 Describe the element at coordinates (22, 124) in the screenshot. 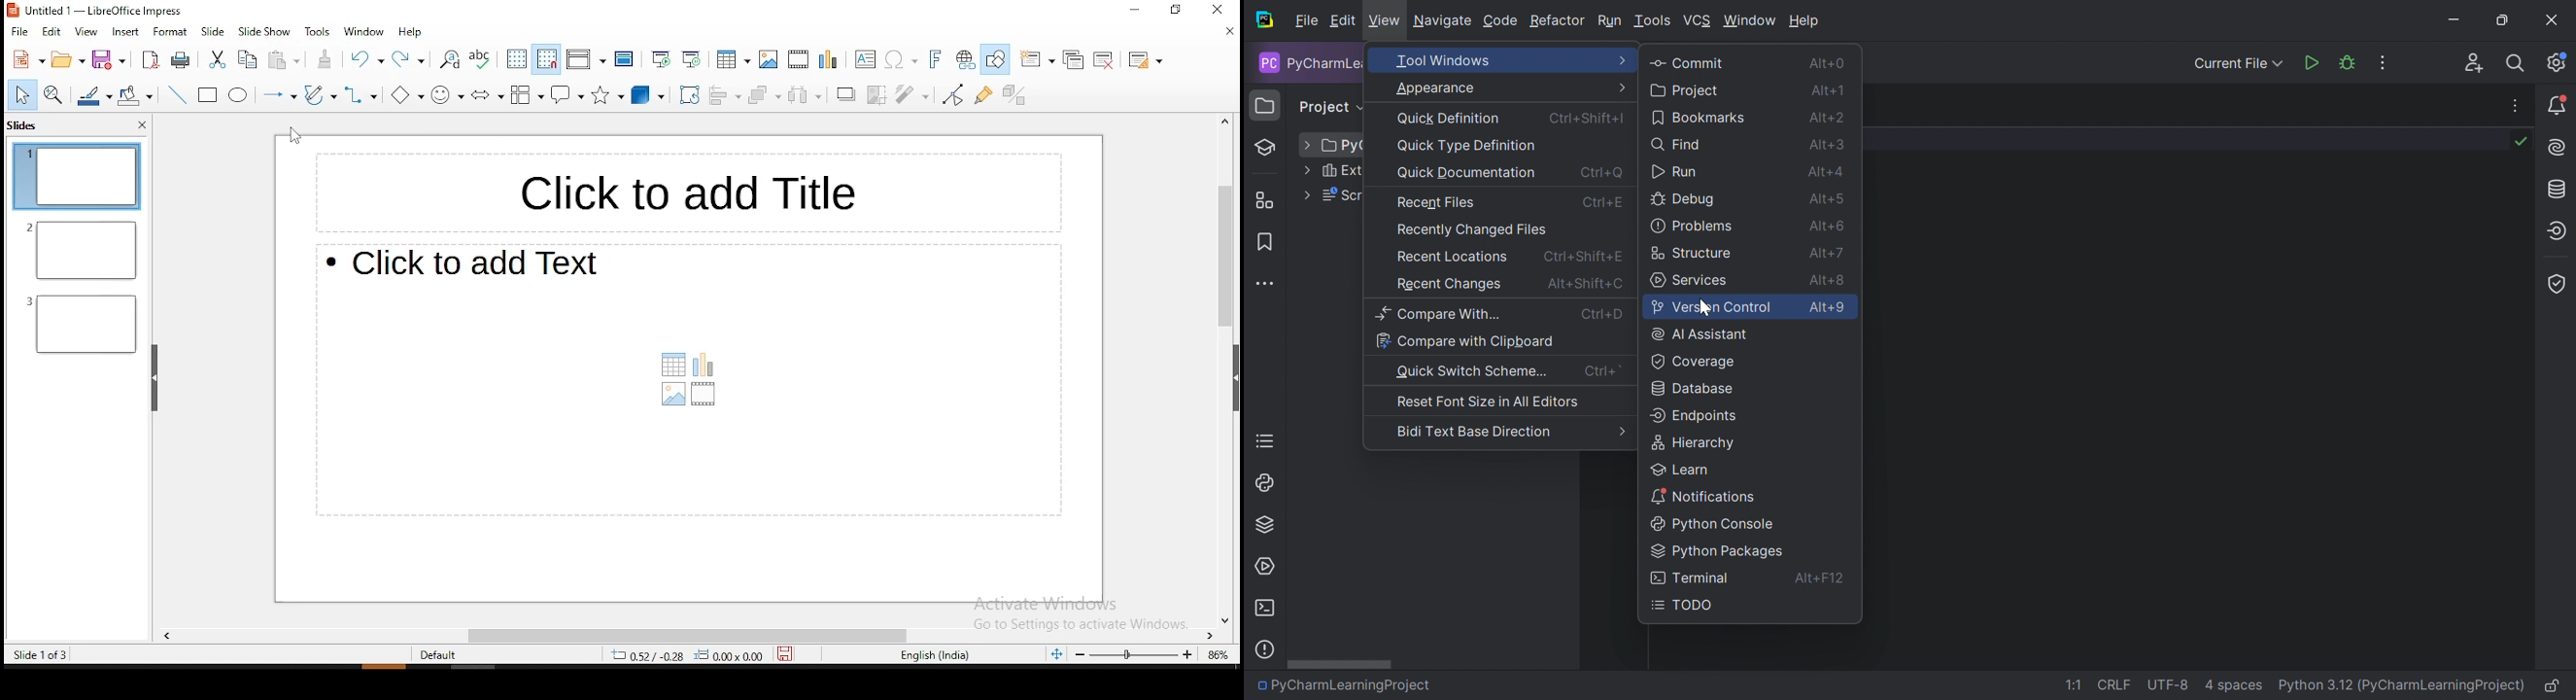

I see `slides` at that location.